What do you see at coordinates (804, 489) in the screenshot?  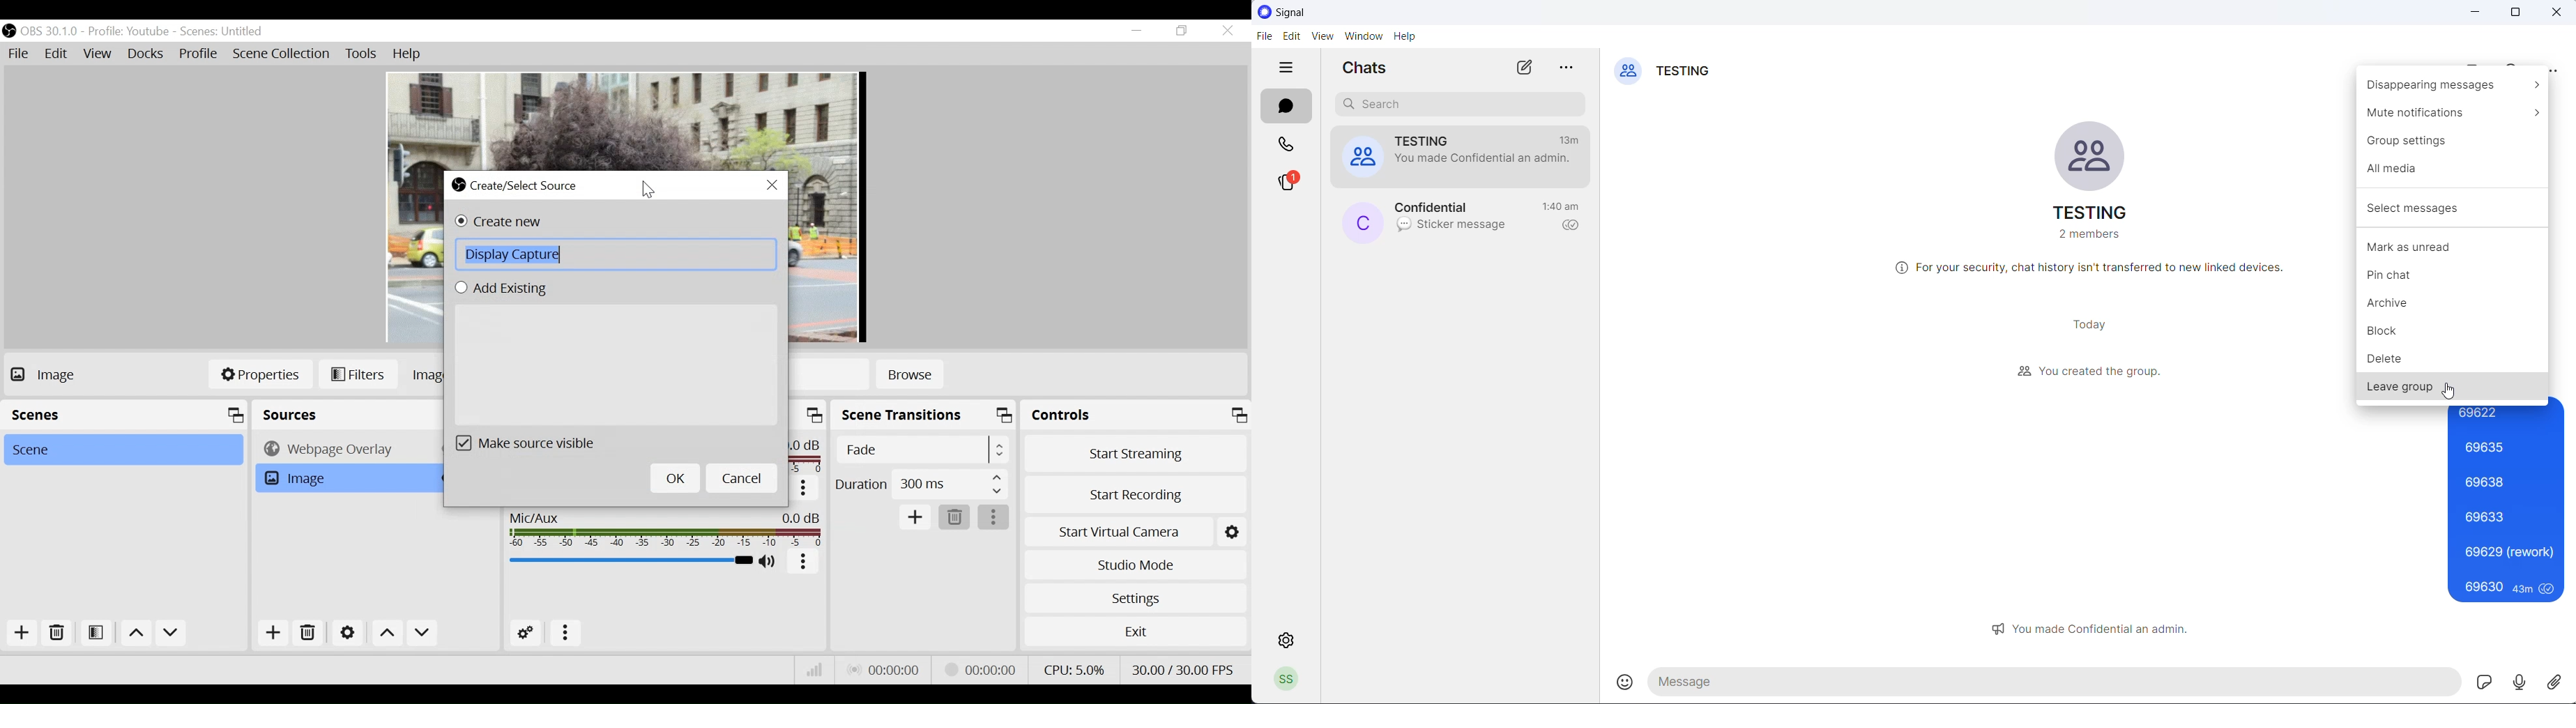 I see `` at bounding box center [804, 489].